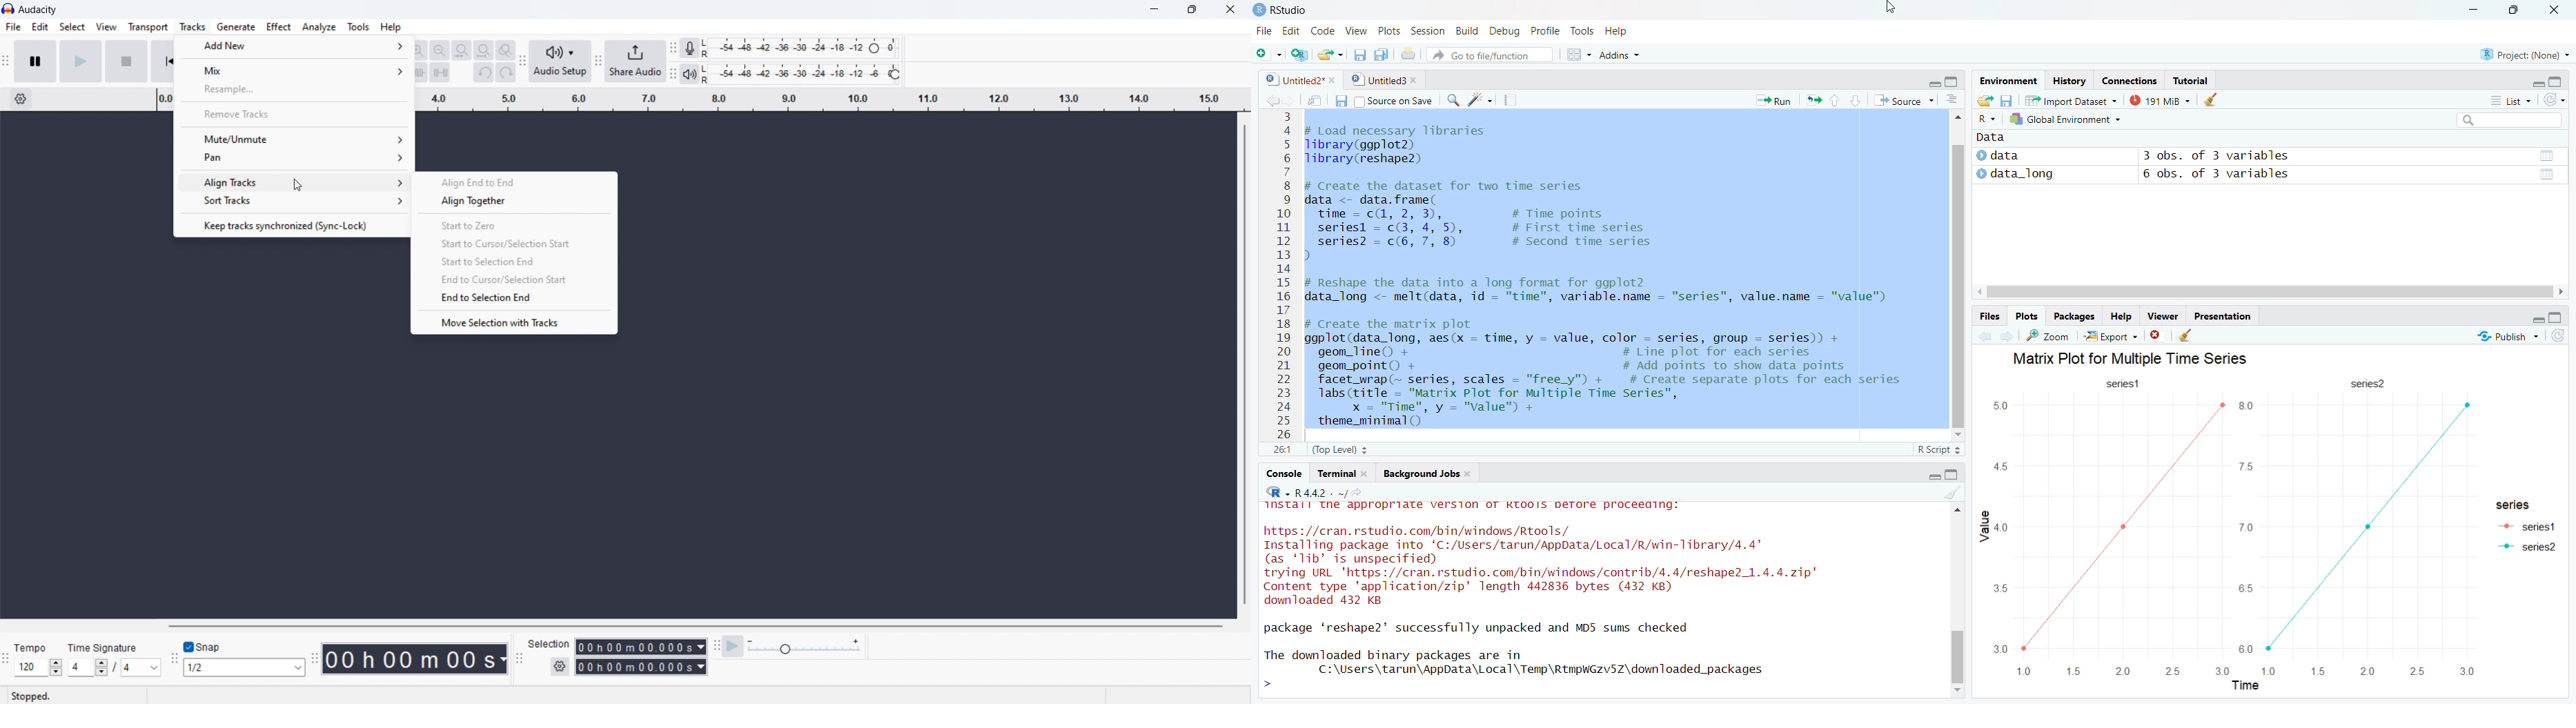 Image resolution: width=2576 pixels, height=728 pixels. What do you see at coordinates (2127, 81) in the screenshot?
I see `Connections` at bounding box center [2127, 81].